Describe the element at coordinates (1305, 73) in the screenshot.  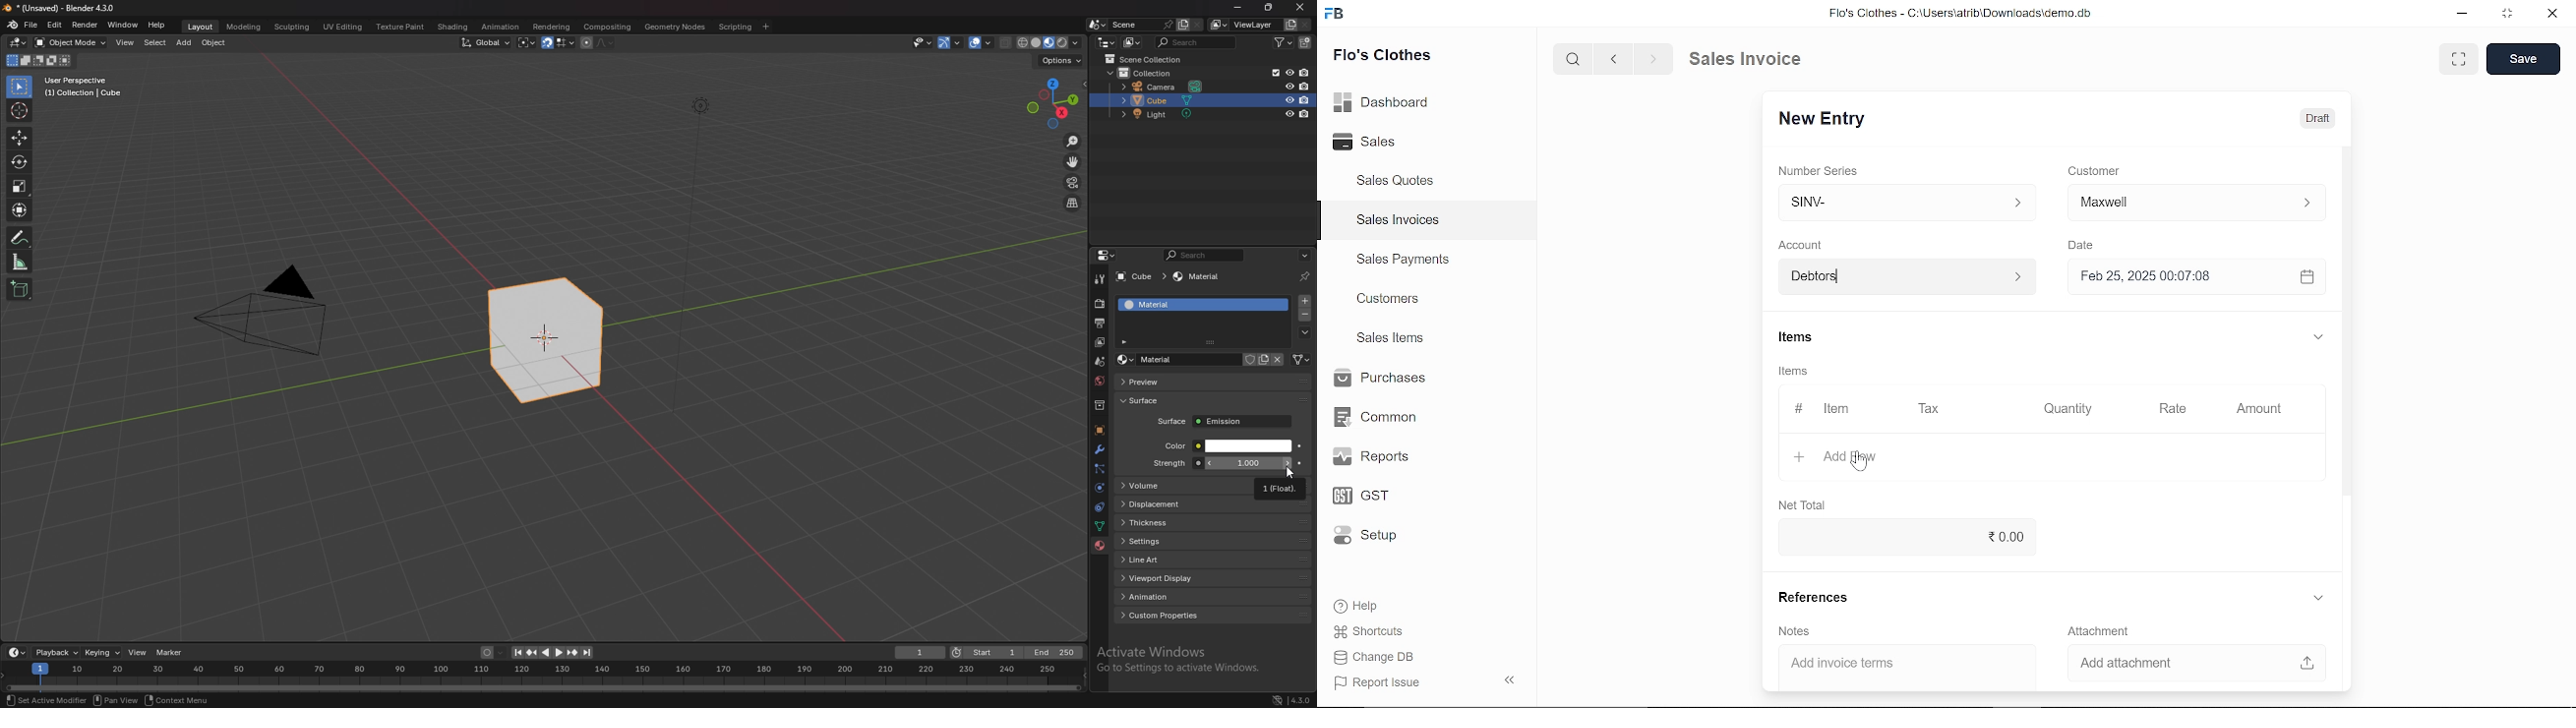
I see `disable in renders` at that location.